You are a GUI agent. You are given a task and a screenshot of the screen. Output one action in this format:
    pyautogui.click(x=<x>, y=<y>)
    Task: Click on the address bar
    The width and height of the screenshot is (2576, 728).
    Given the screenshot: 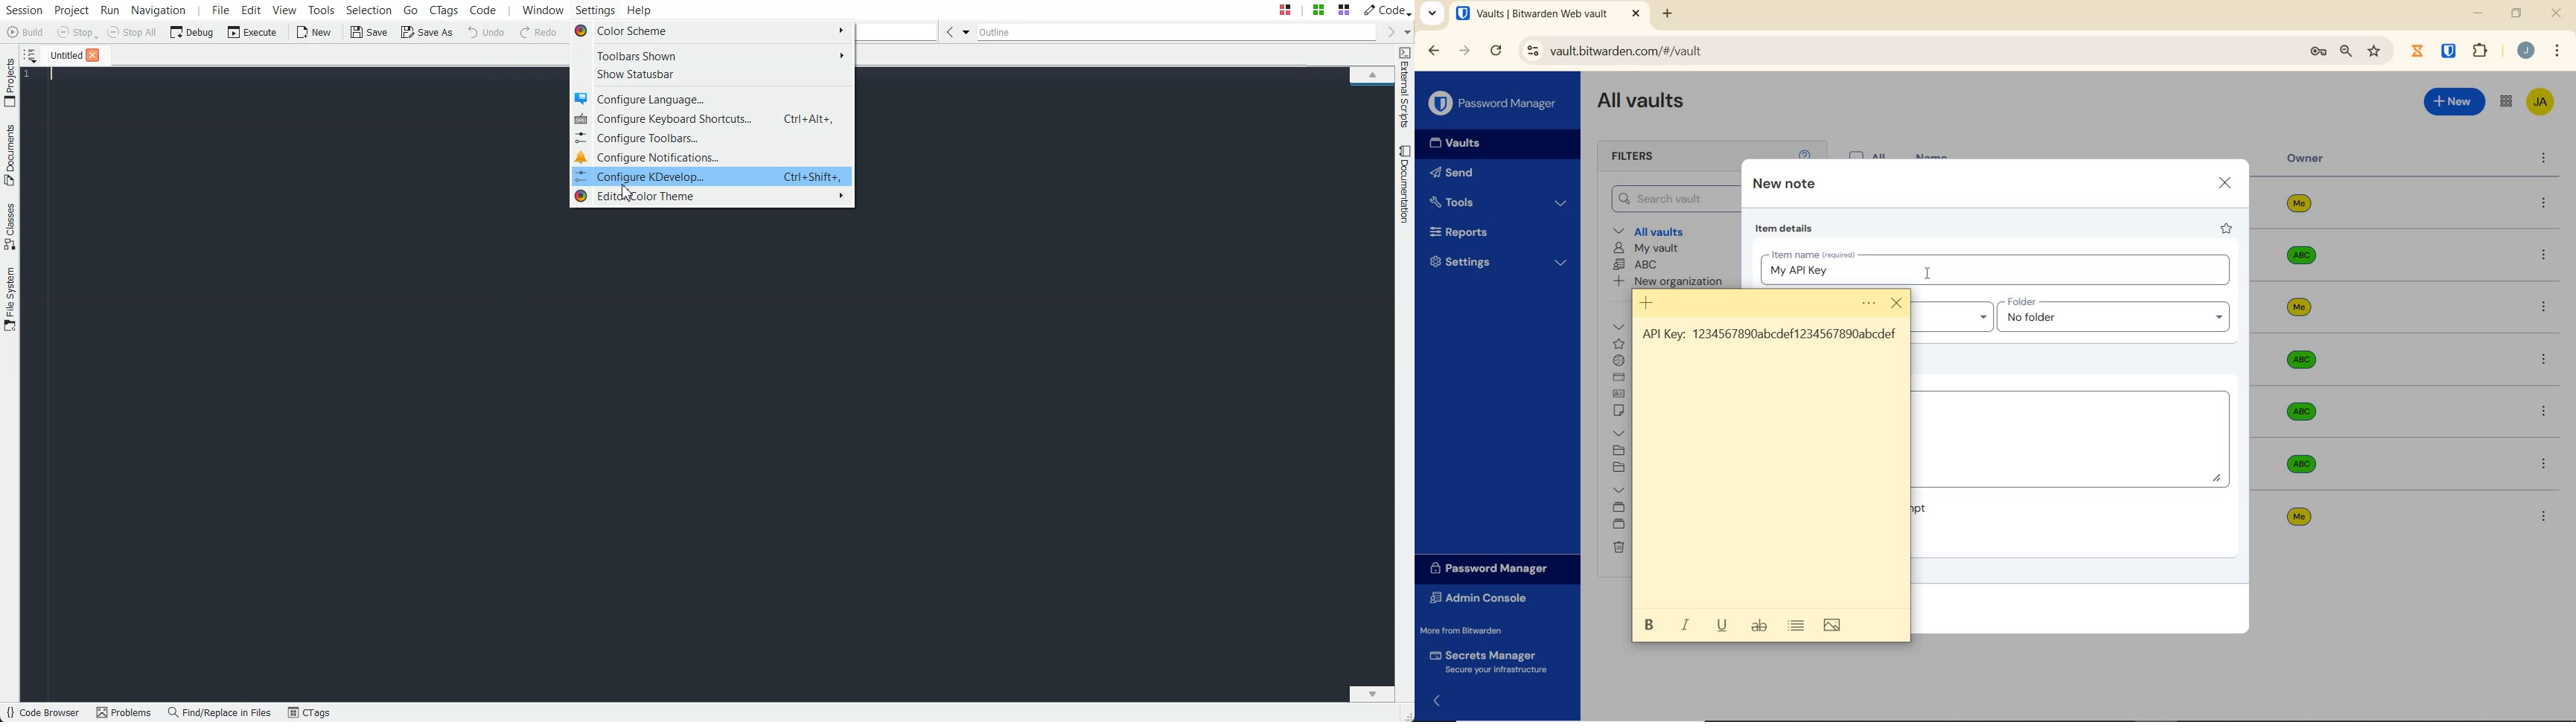 What is the action you would take?
    pyautogui.click(x=1904, y=50)
    